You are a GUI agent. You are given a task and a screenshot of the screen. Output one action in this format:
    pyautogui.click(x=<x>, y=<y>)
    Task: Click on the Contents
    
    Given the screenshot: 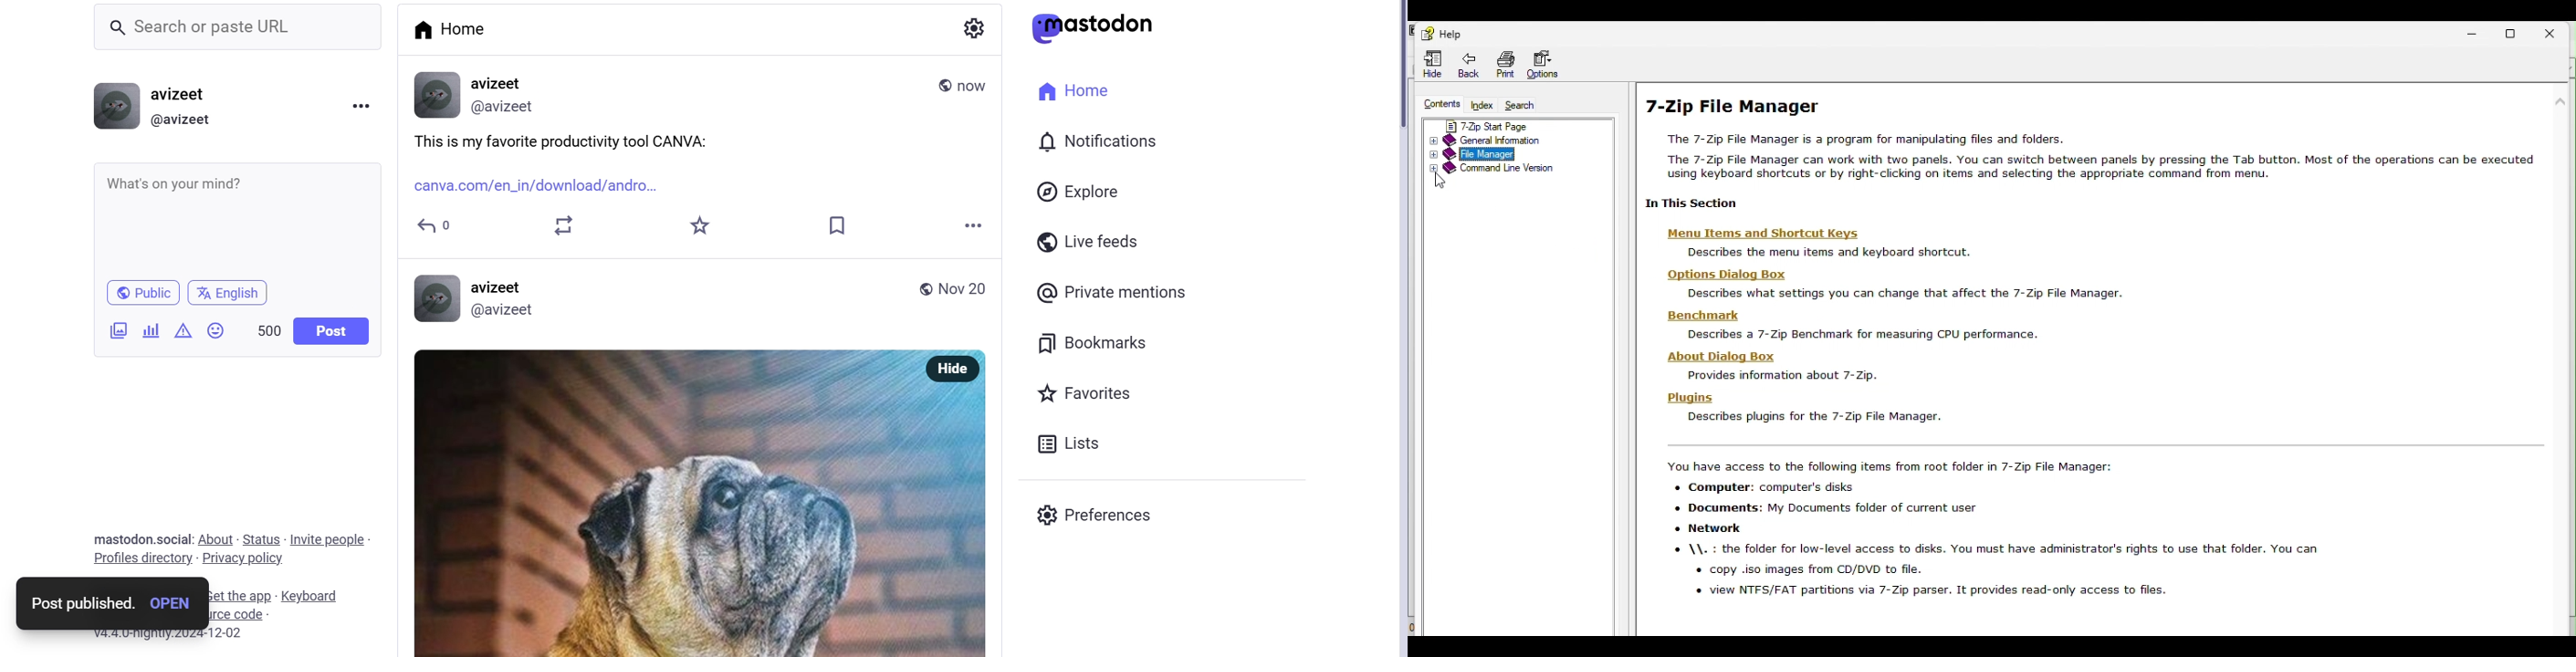 What is the action you would take?
    pyautogui.click(x=1435, y=105)
    